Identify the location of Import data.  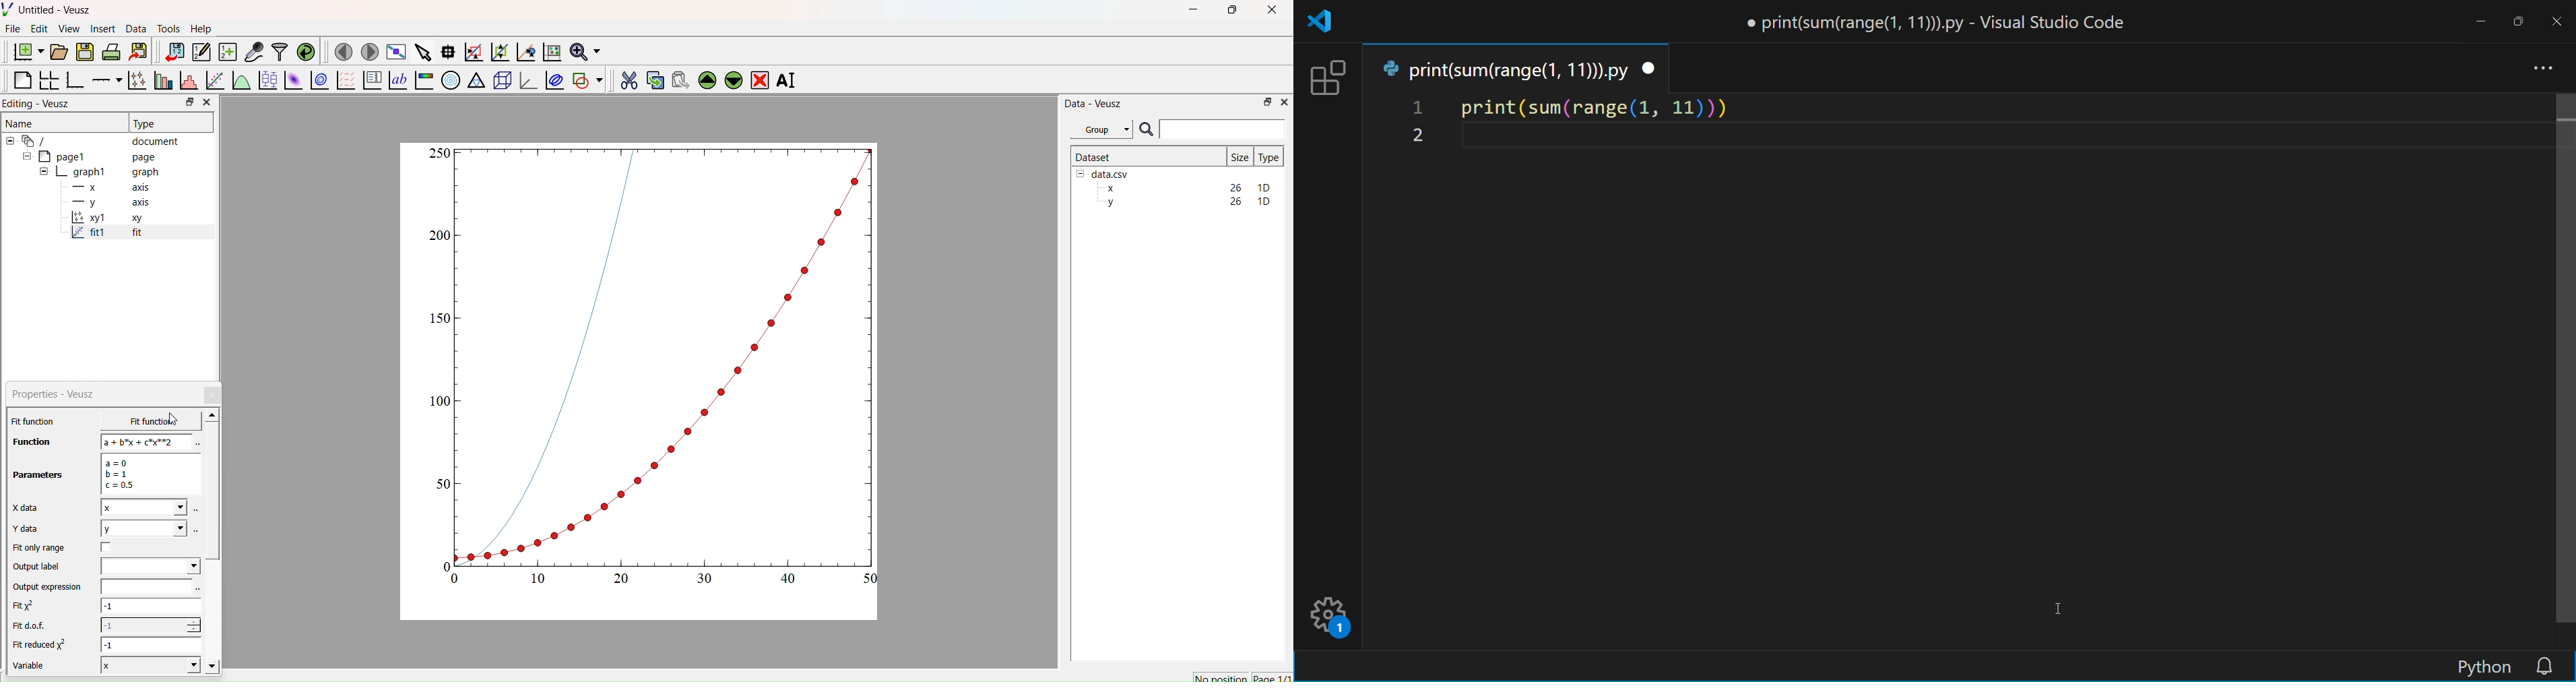
(171, 52).